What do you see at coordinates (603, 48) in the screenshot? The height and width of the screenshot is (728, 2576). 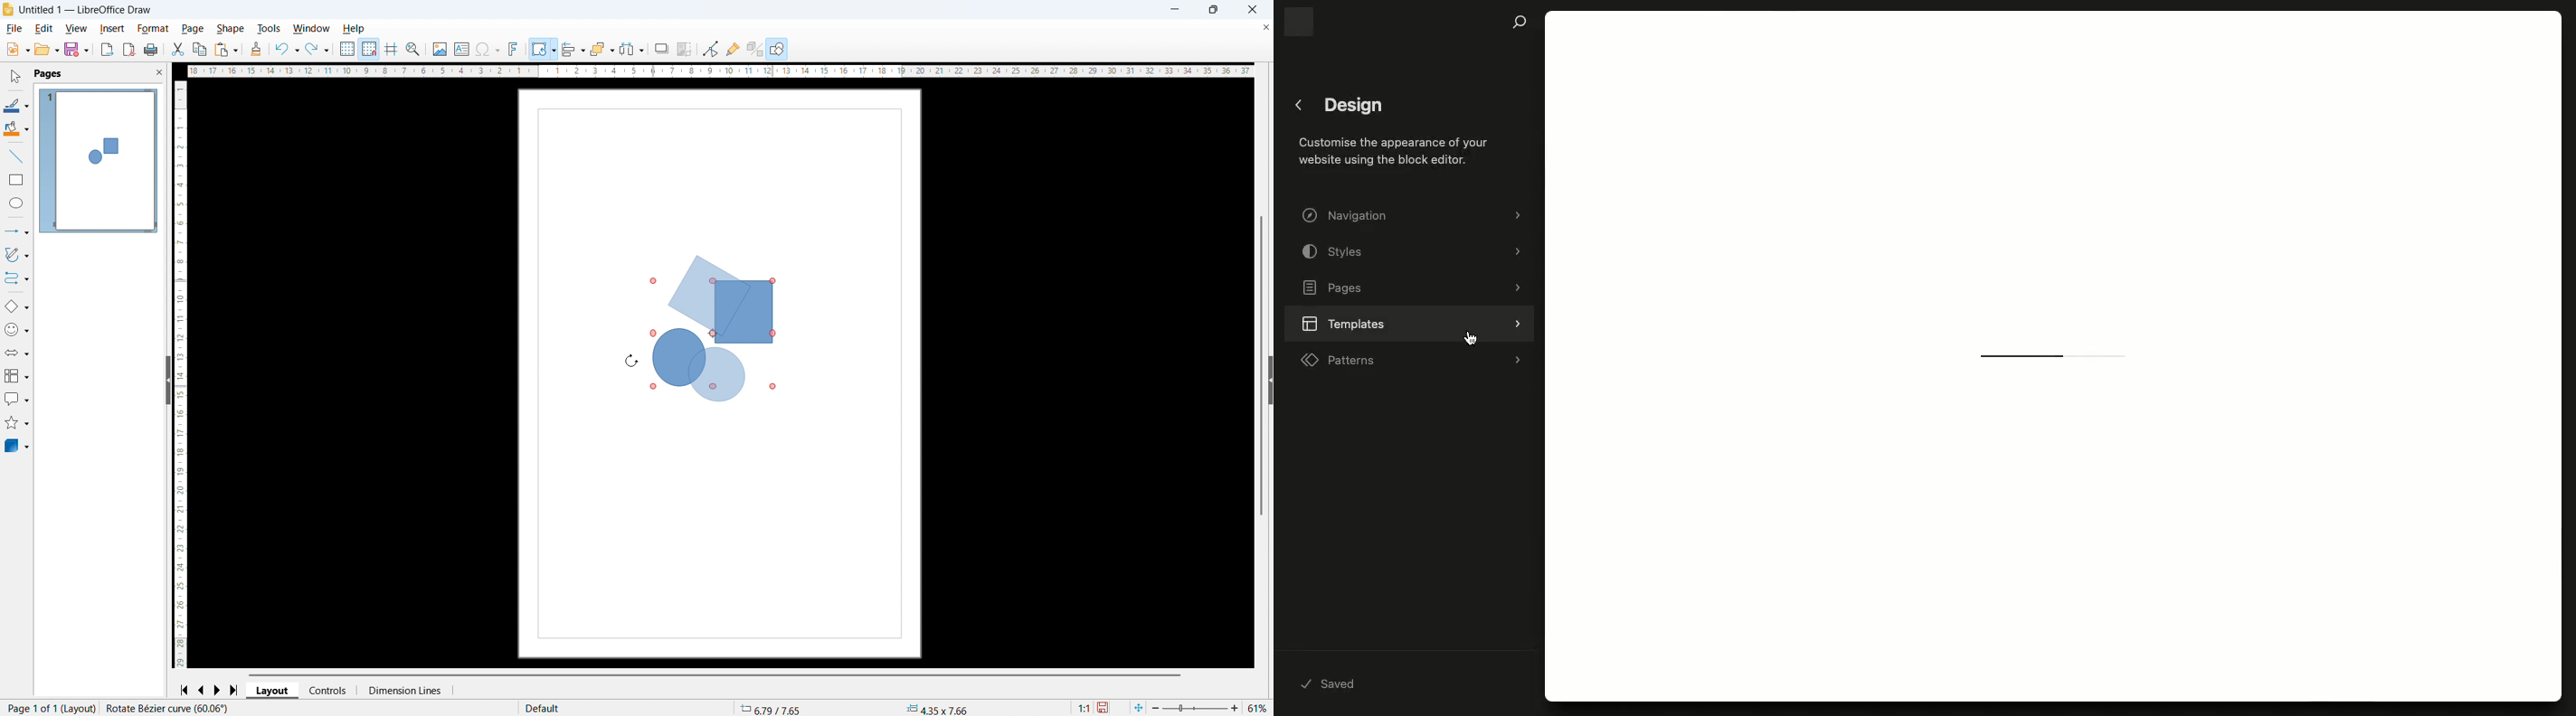 I see `Arrange ` at bounding box center [603, 48].